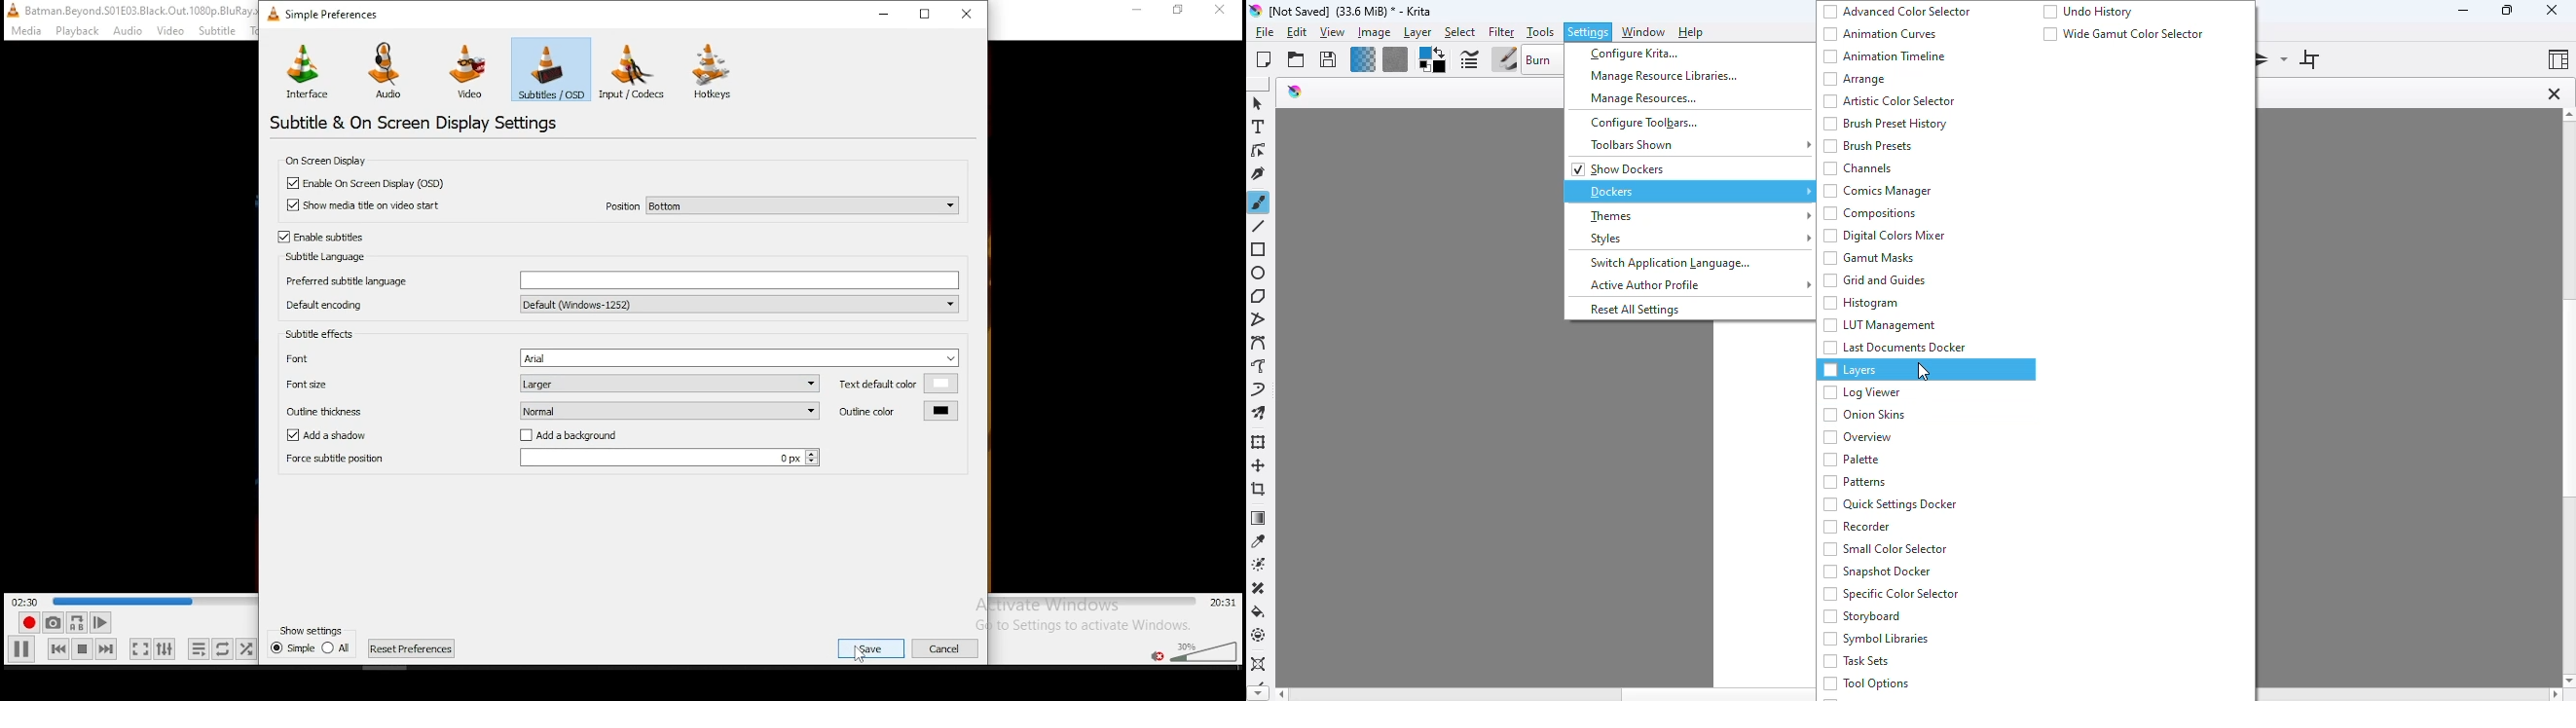 This screenshot has height=728, width=2576. What do you see at coordinates (1692, 32) in the screenshot?
I see `help` at bounding box center [1692, 32].